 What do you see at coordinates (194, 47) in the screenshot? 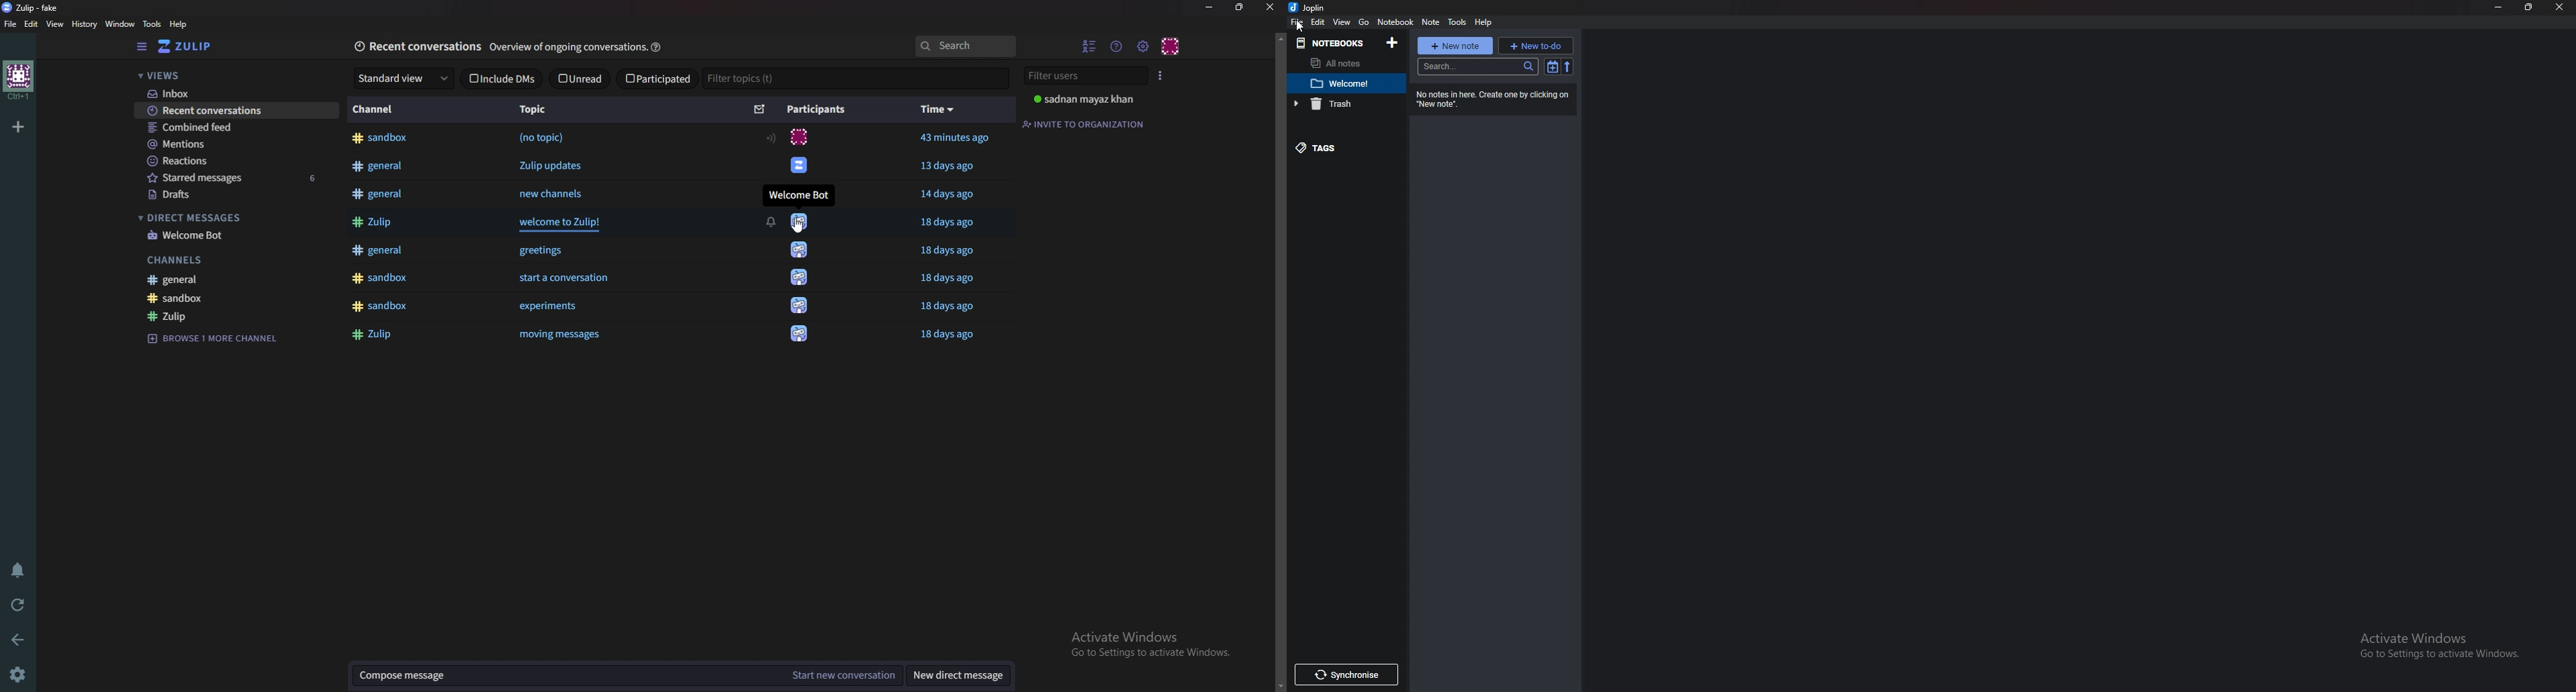
I see `Home view` at bounding box center [194, 47].